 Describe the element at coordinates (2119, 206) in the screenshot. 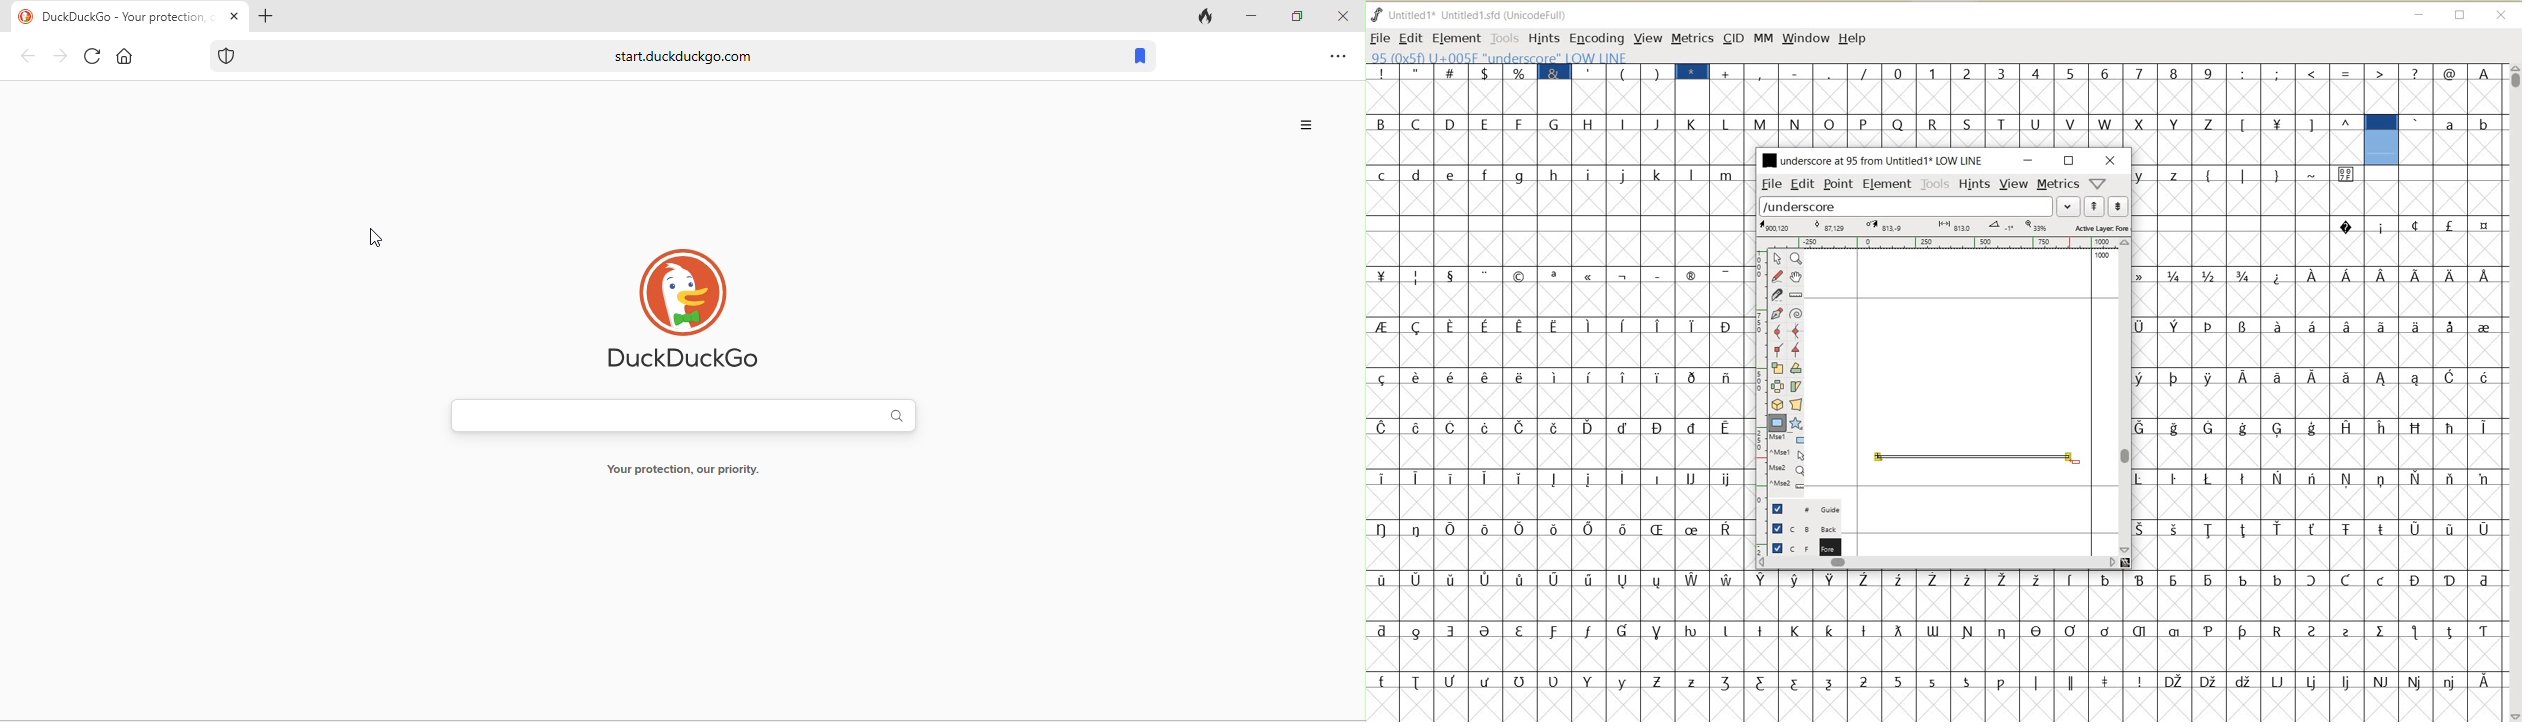

I see `show next word list` at that location.